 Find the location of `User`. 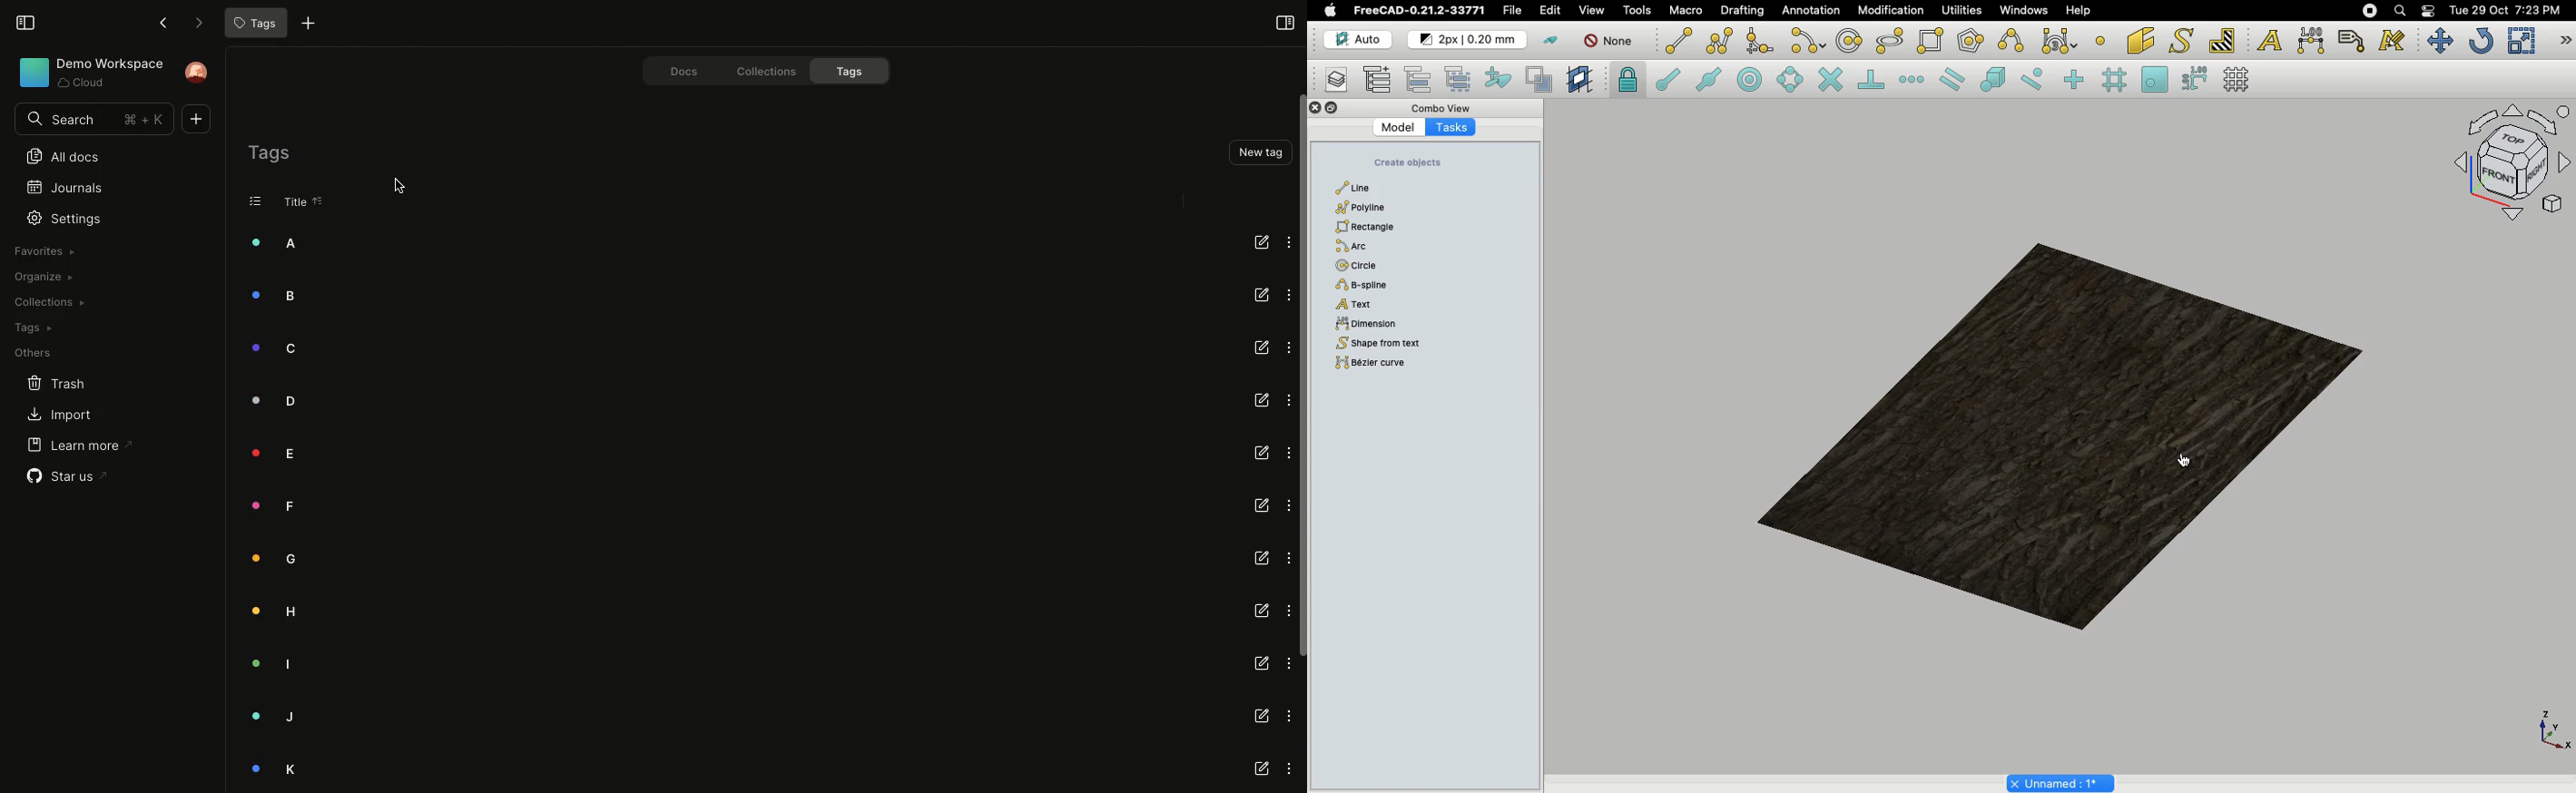

User is located at coordinates (199, 73).